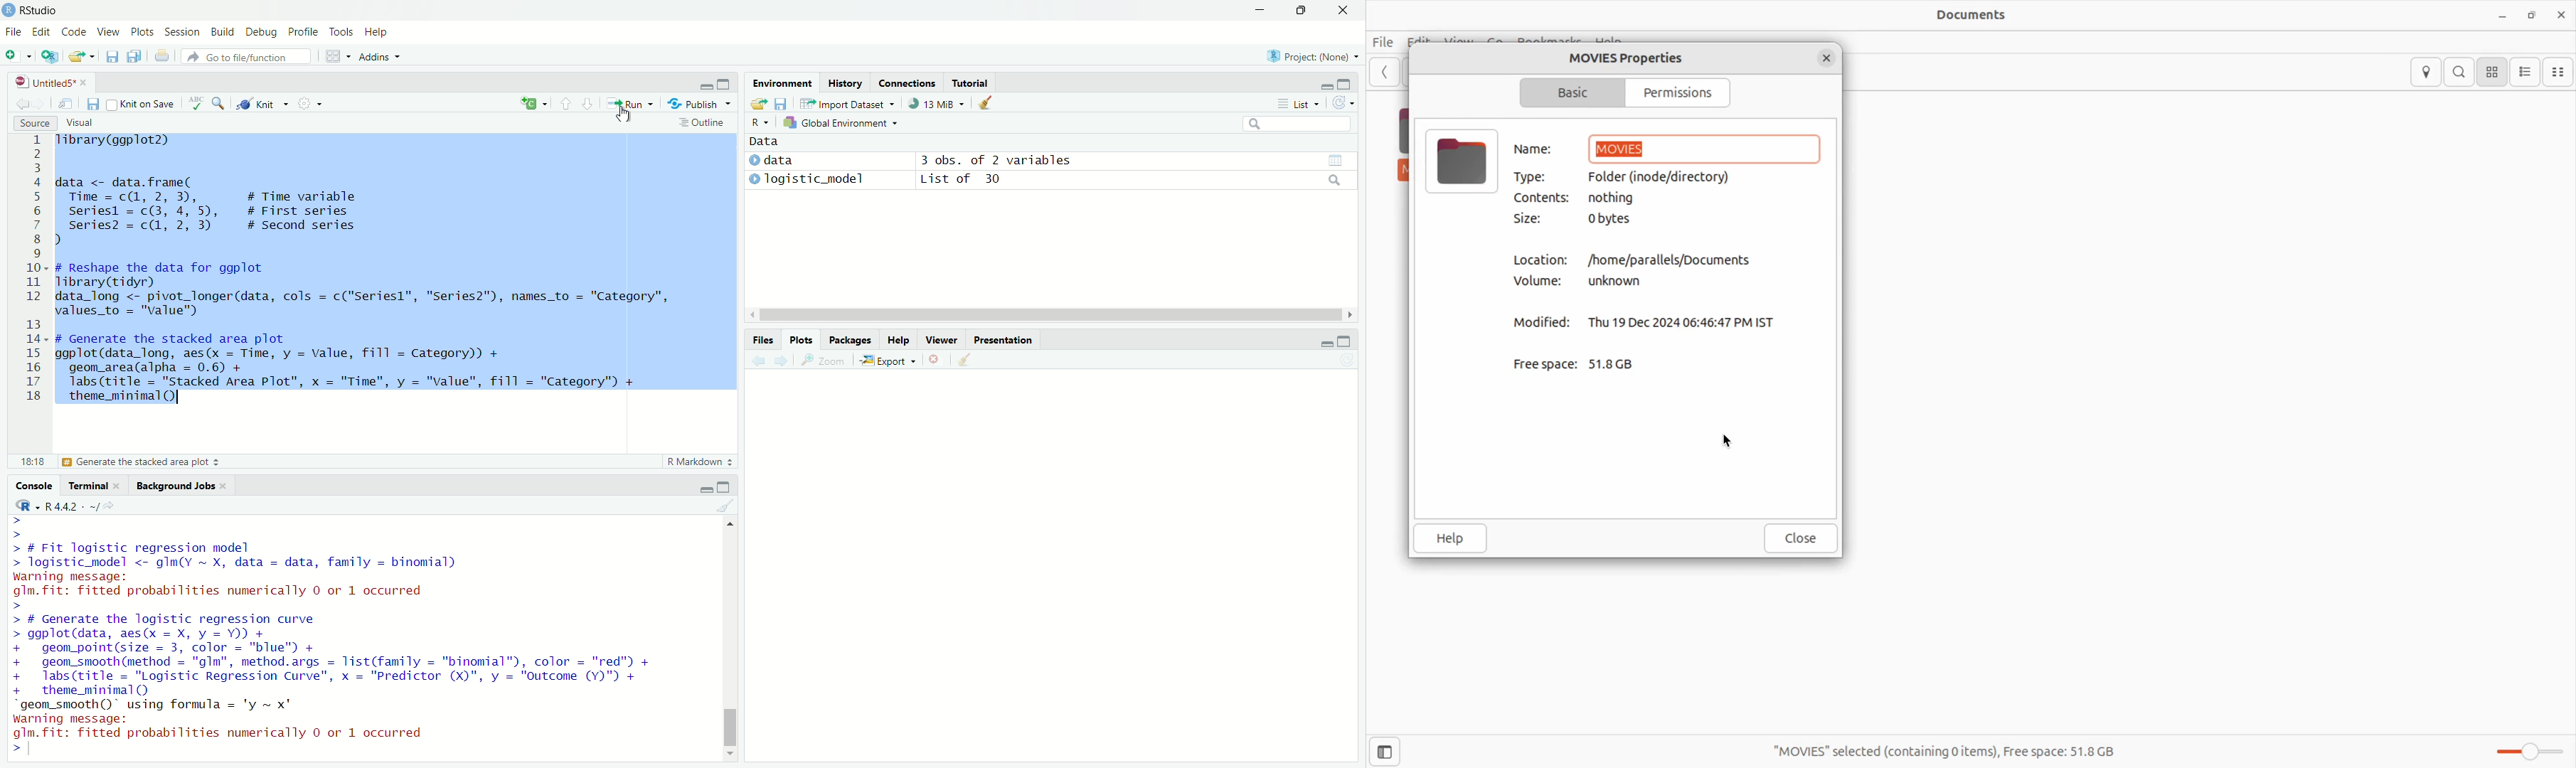  What do you see at coordinates (67, 102) in the screenshot?
I see `move` at bounding box center [67, 102].